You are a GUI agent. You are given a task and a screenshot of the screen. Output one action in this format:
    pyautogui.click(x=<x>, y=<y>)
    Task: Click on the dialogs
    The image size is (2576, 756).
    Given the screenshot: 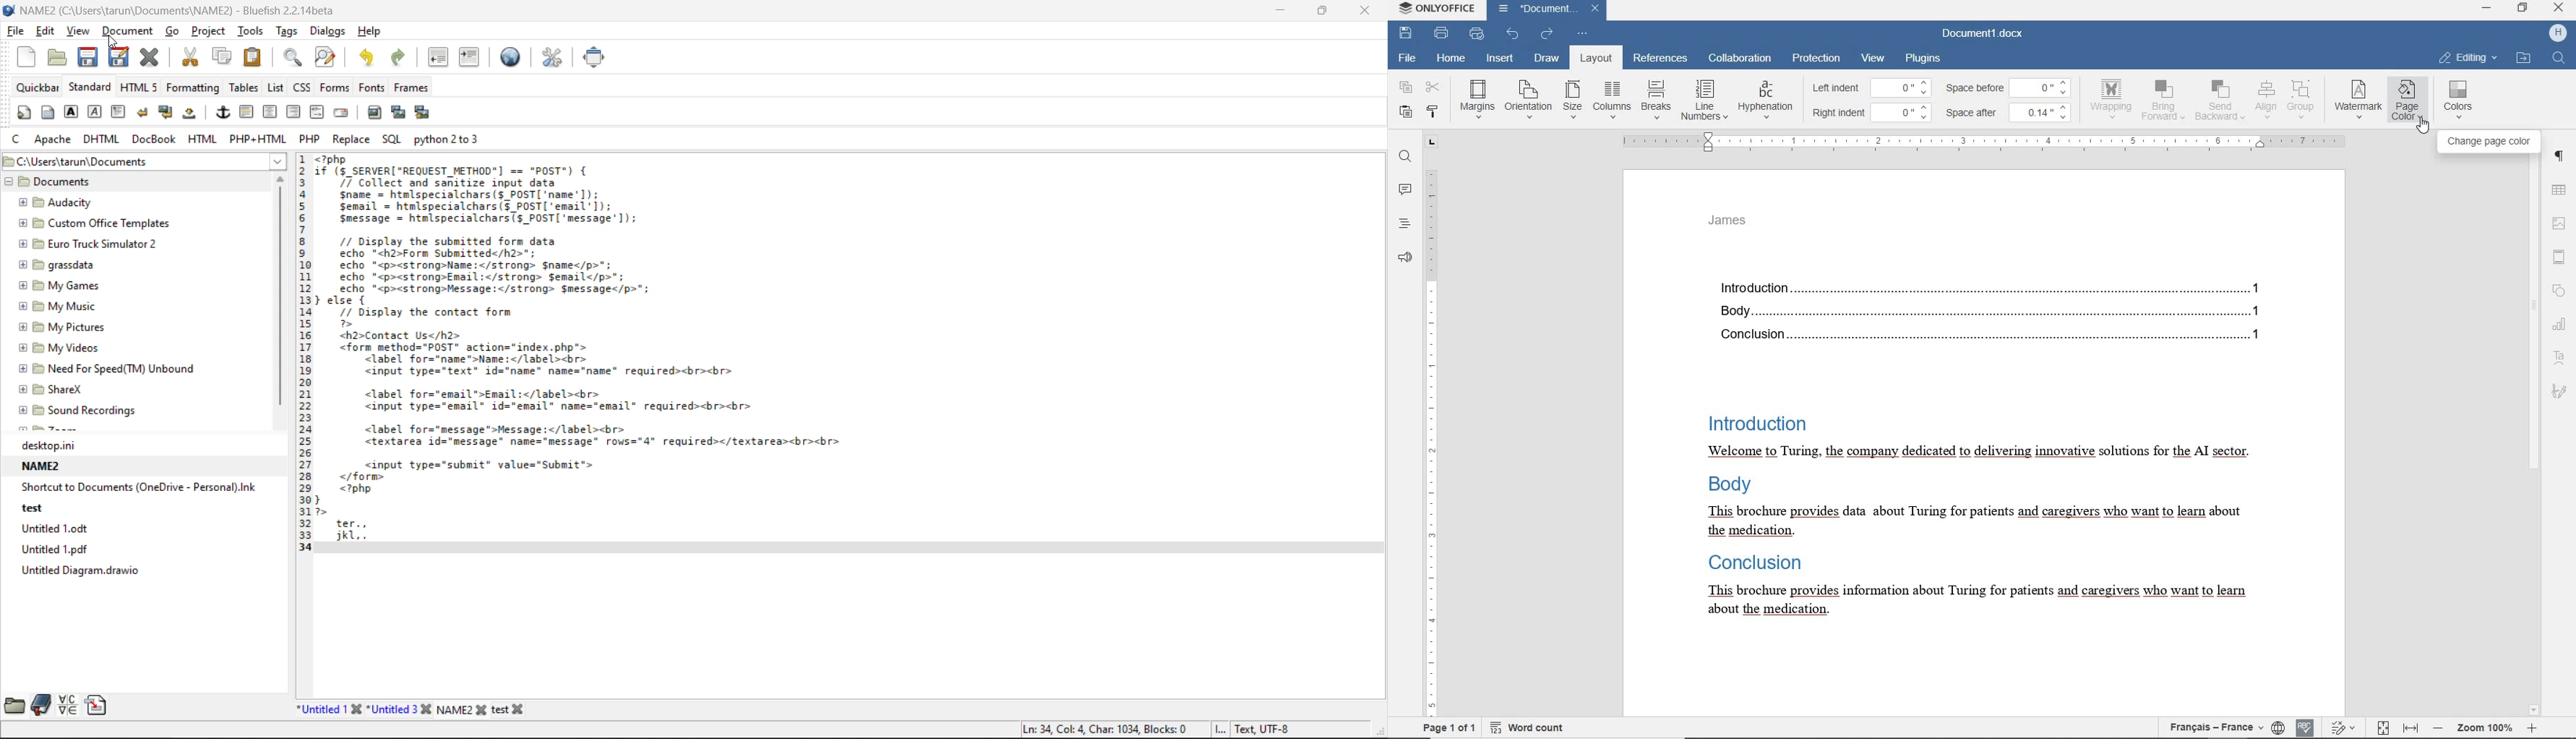 What is the action you would take?
    pyautogui.click(x=330, y=32)
    